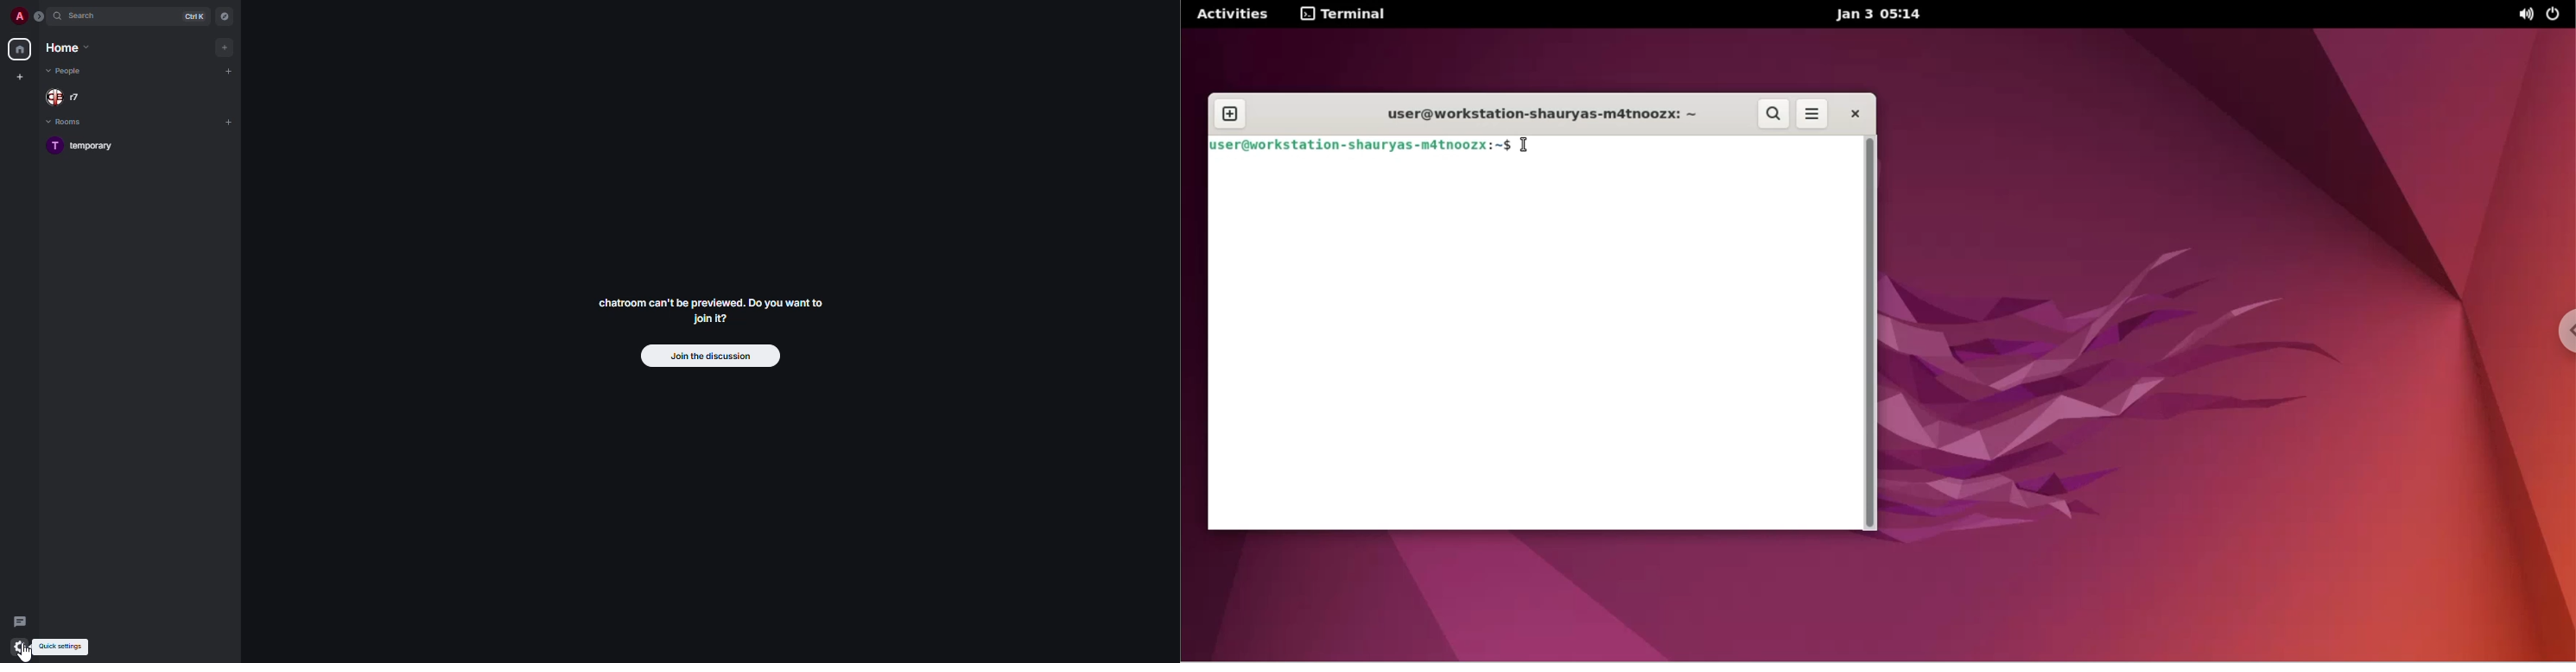 The image size is (2576, 672). Describe the element at coordinates (230, 70) in the screenshot. I see `add` at that location.